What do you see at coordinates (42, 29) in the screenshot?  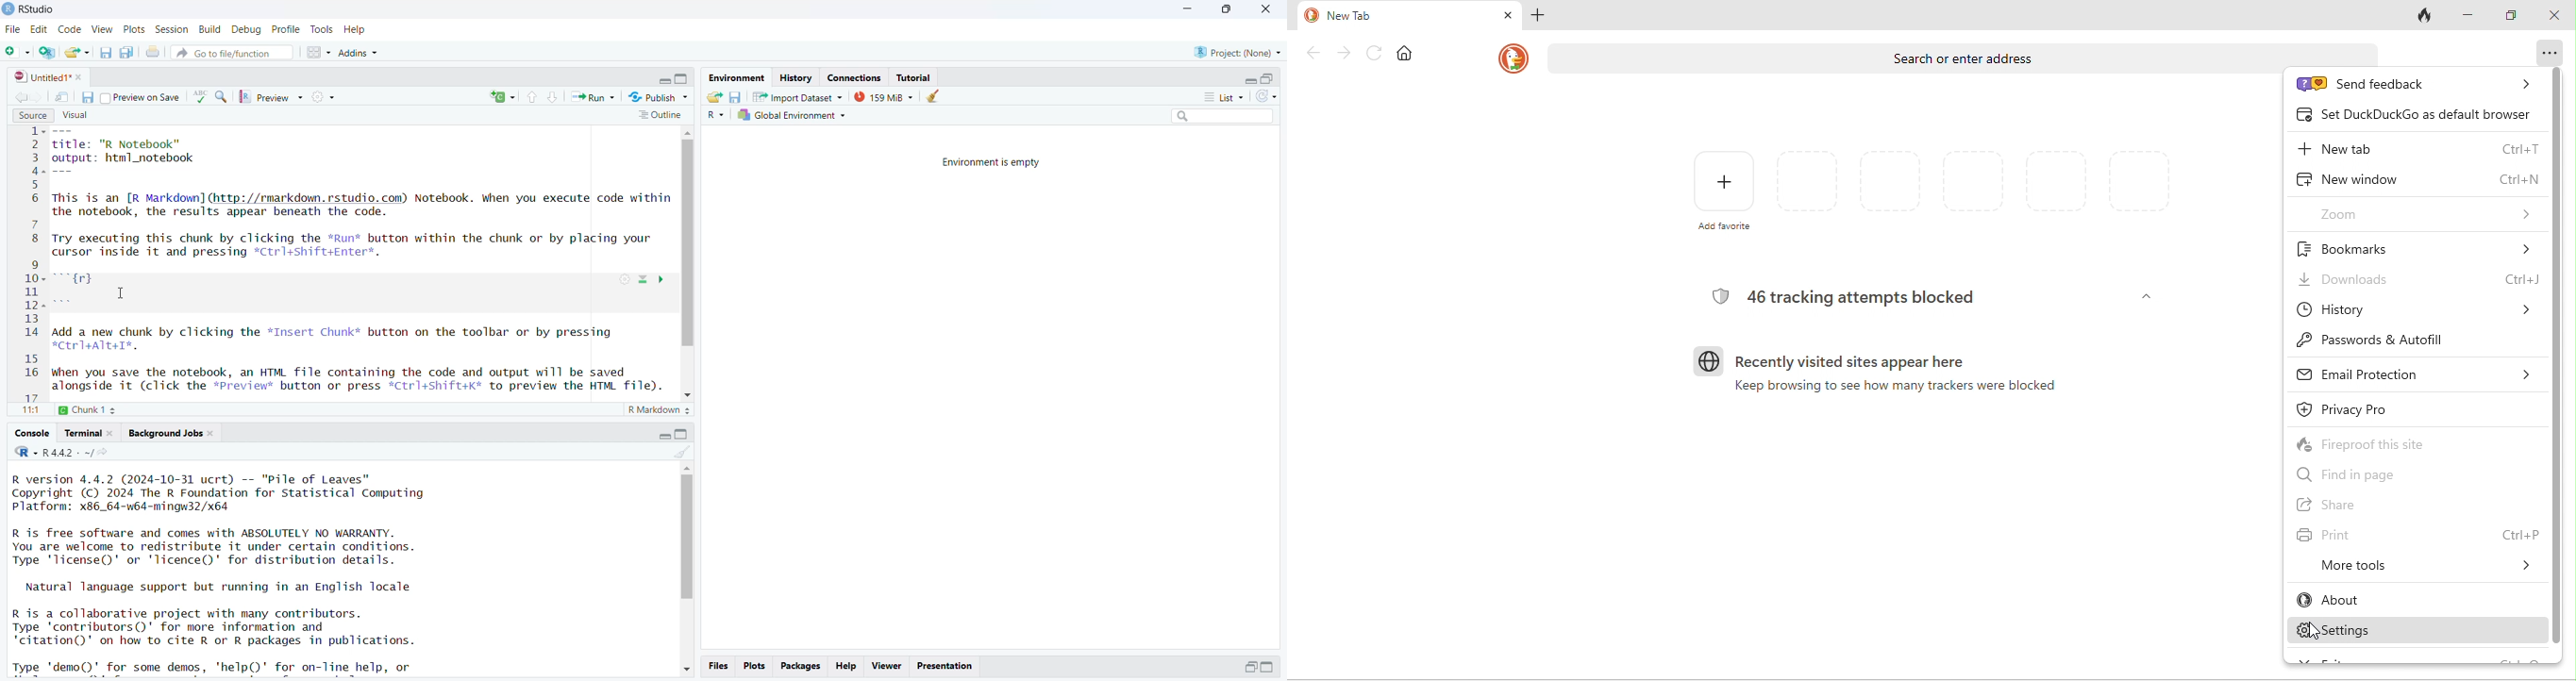 I see `edit` at bounding box center [42, 29].